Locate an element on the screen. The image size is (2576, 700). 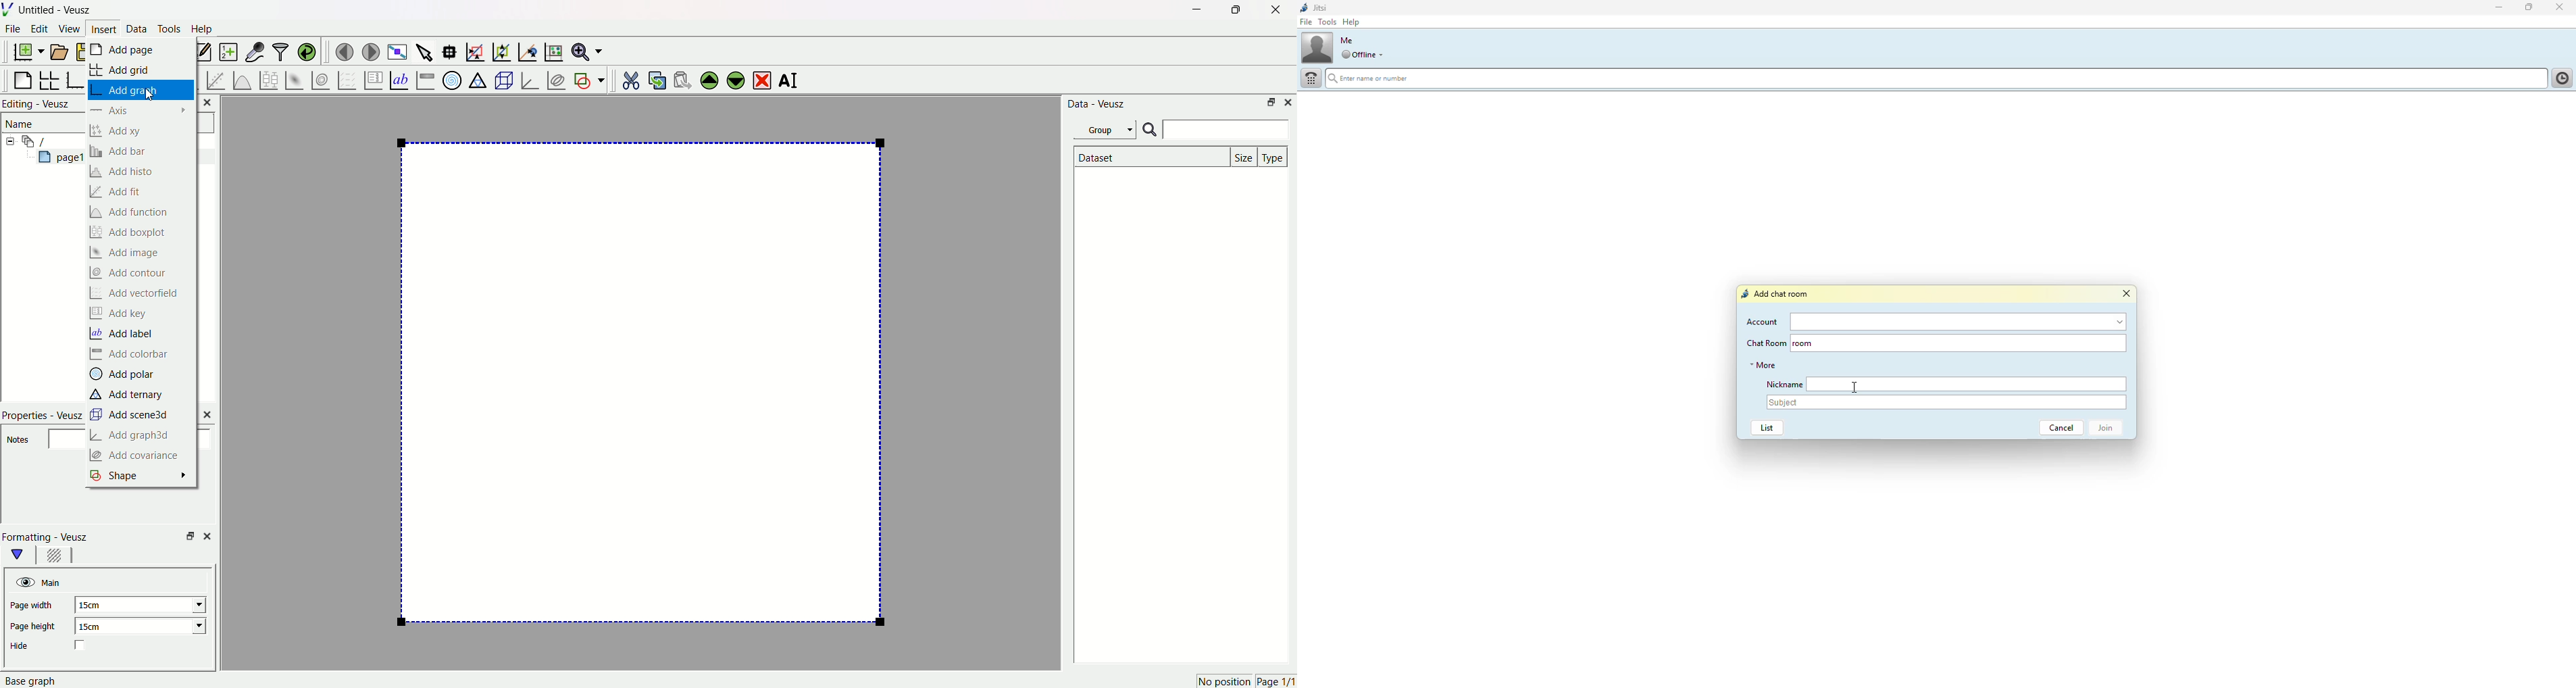
close is located at coordinates (209, 414).